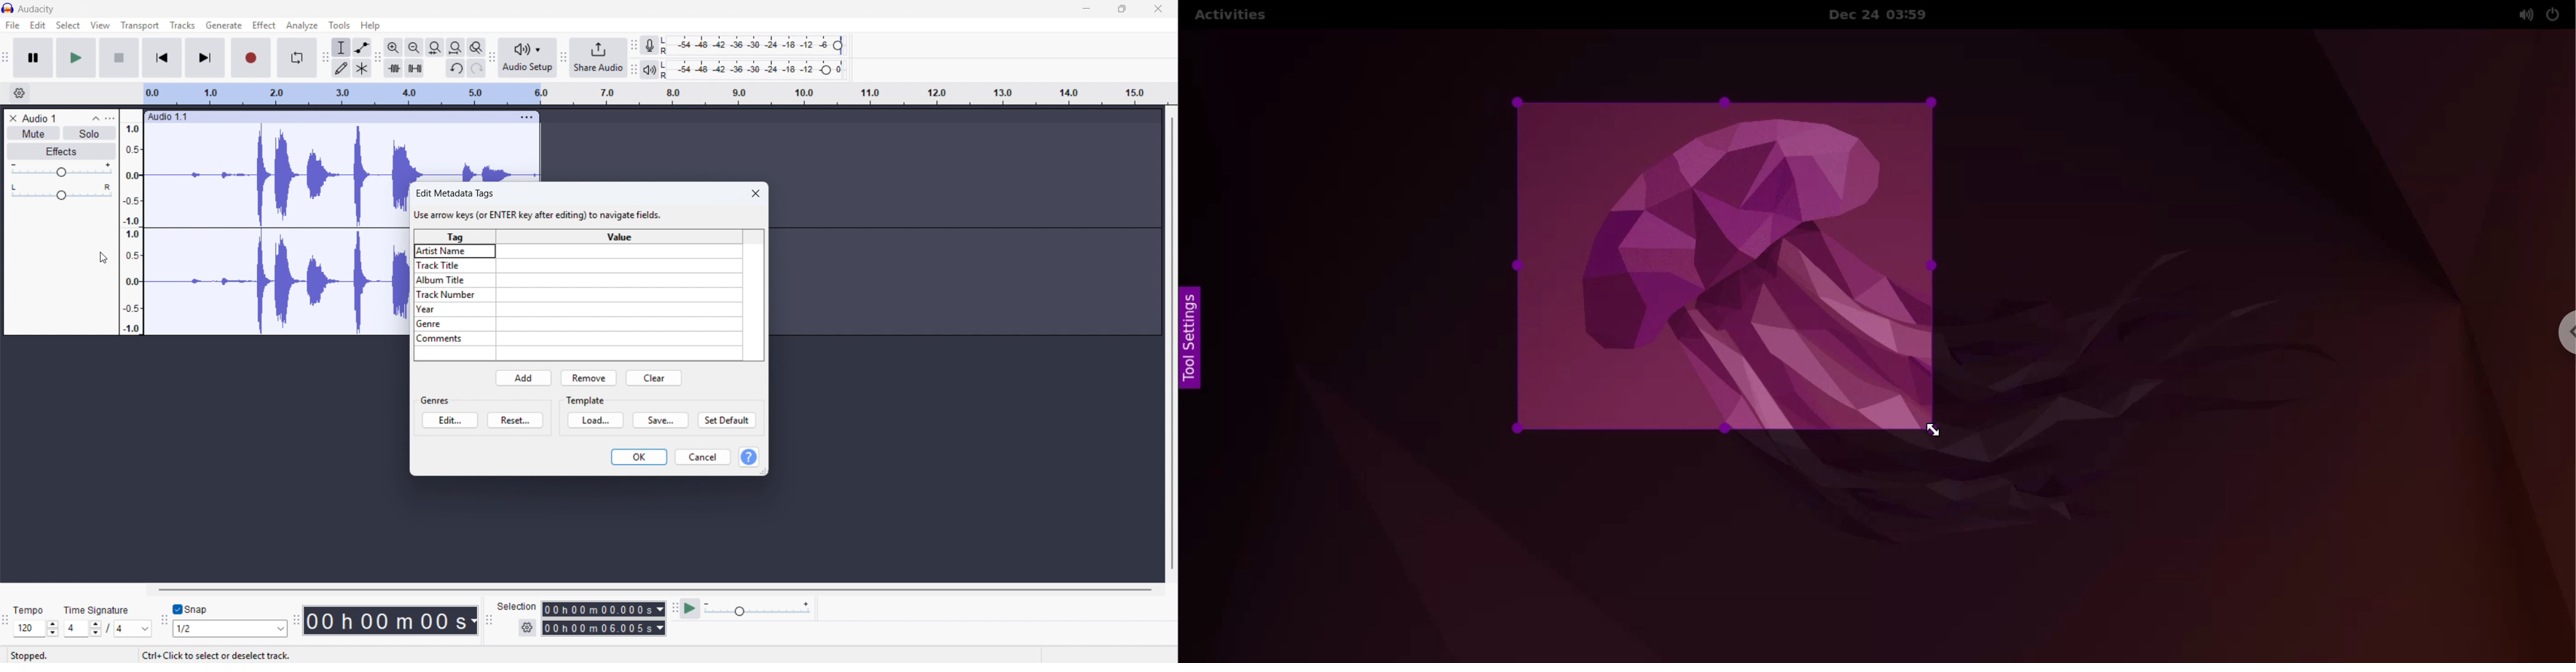  I want to click on tracks, so click(183, 25).